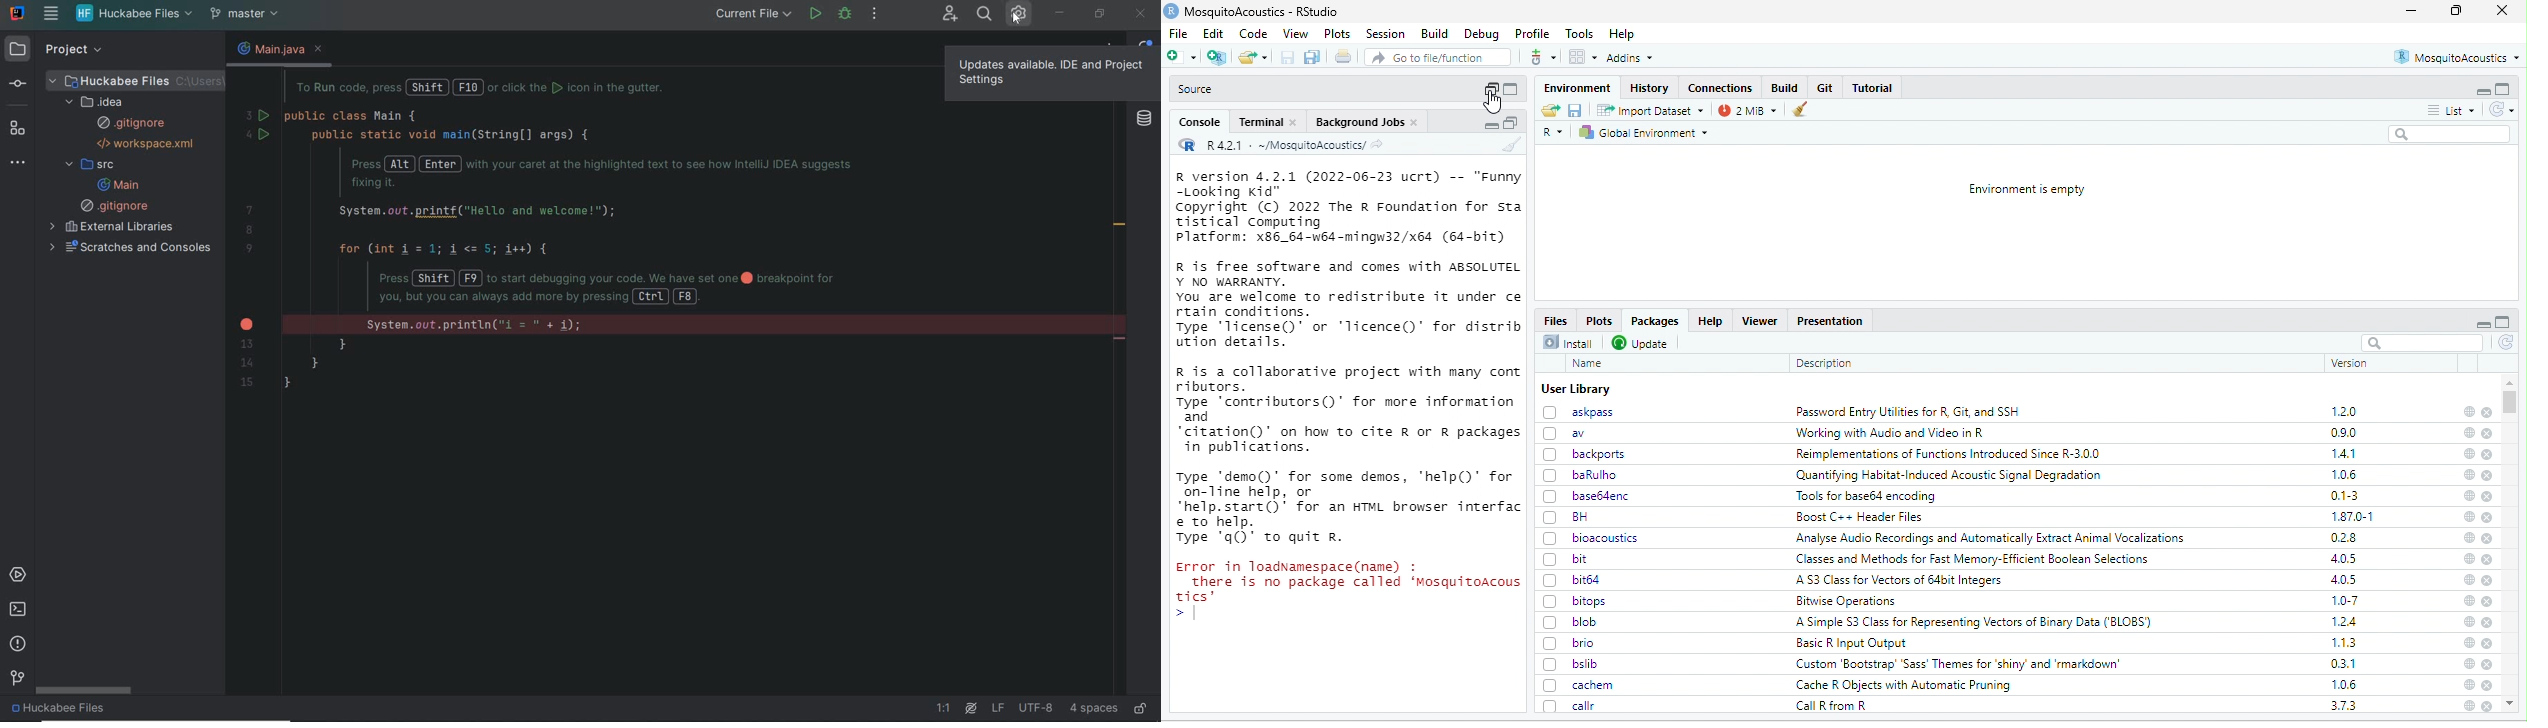 The height and width of the screenshot is (728, 2548). I want to click on minimize, so click(2481, 89).